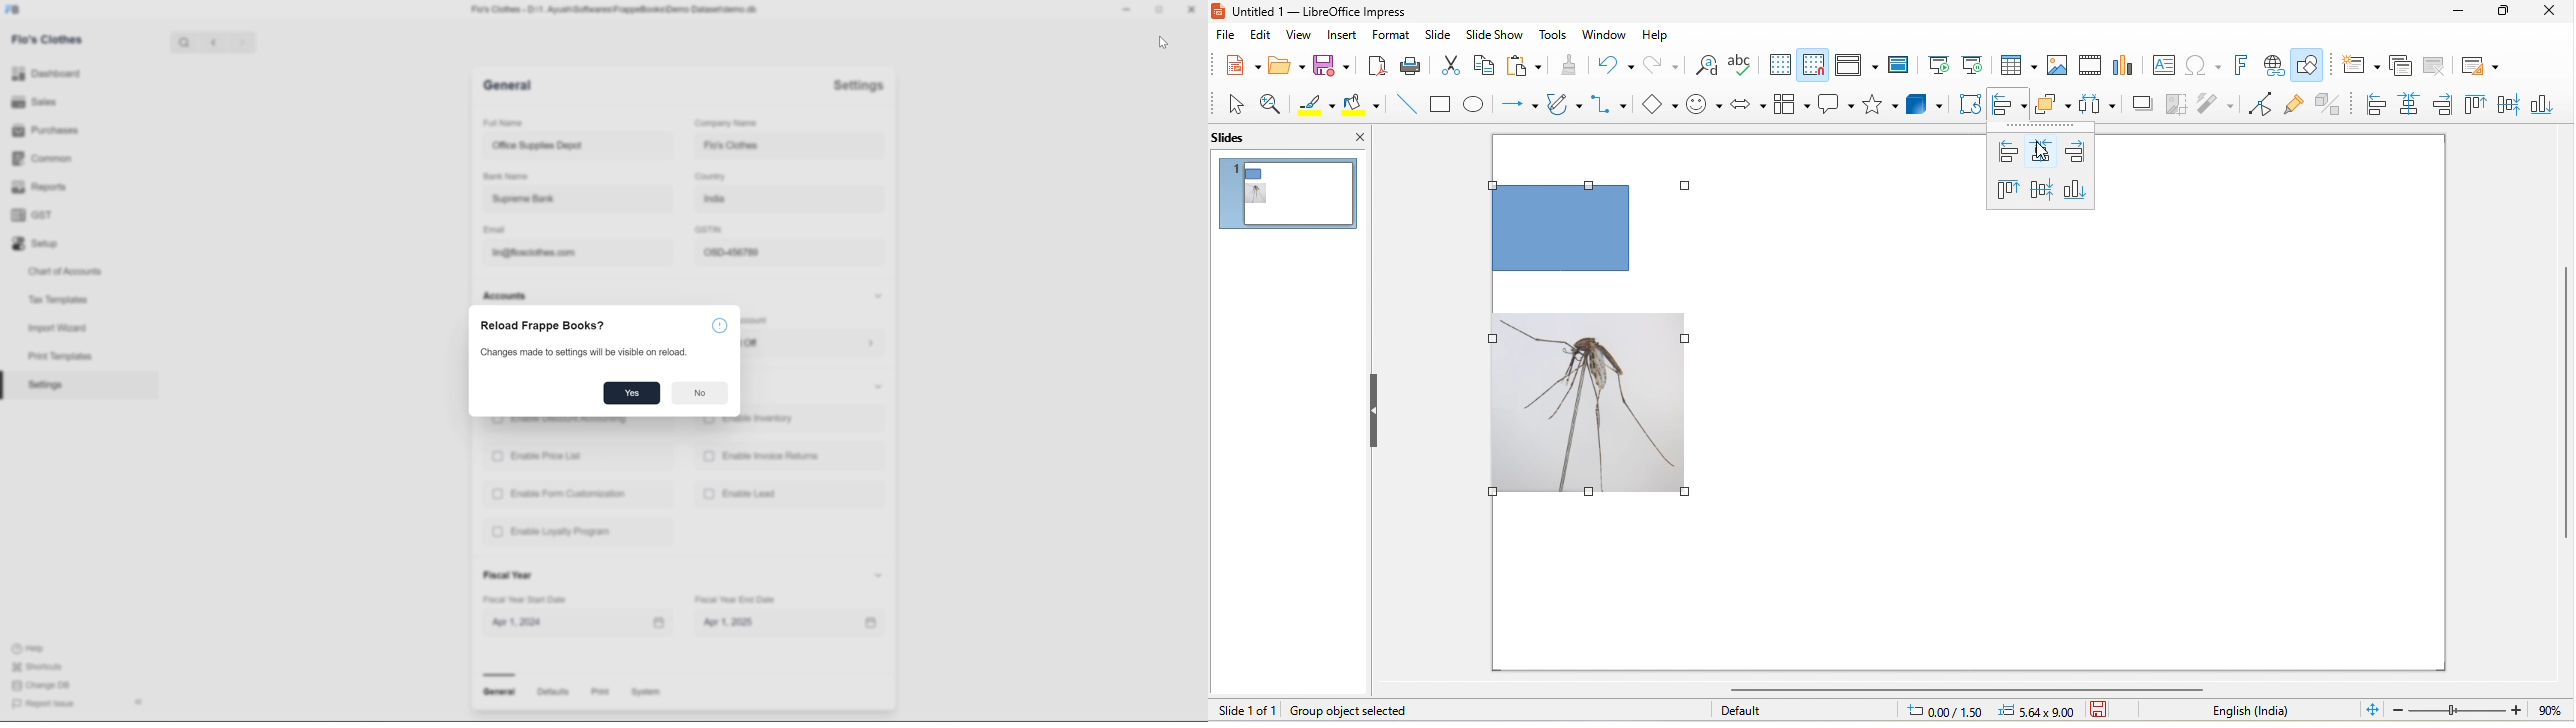 Image resolution: width=2576 pixels, height=728 pixels. I want to click on open, so click(1287, 66).